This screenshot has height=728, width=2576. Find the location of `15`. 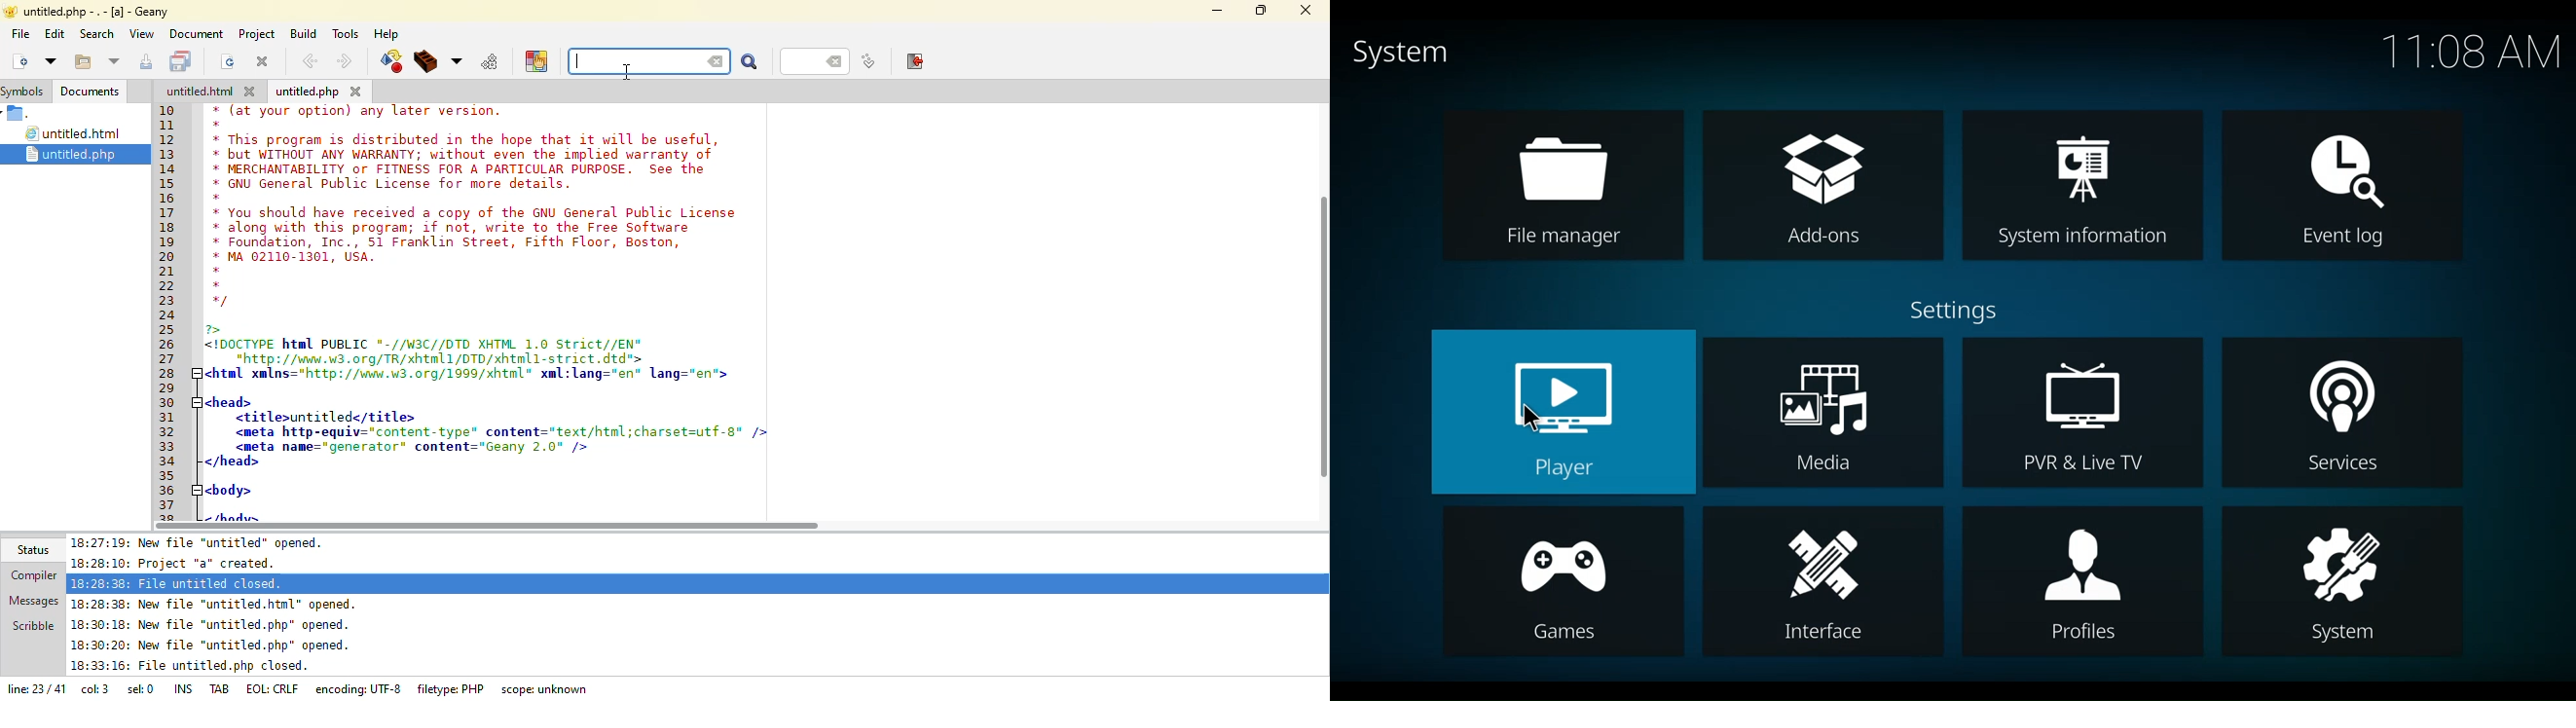

15 is located at coordinates (173, 185).